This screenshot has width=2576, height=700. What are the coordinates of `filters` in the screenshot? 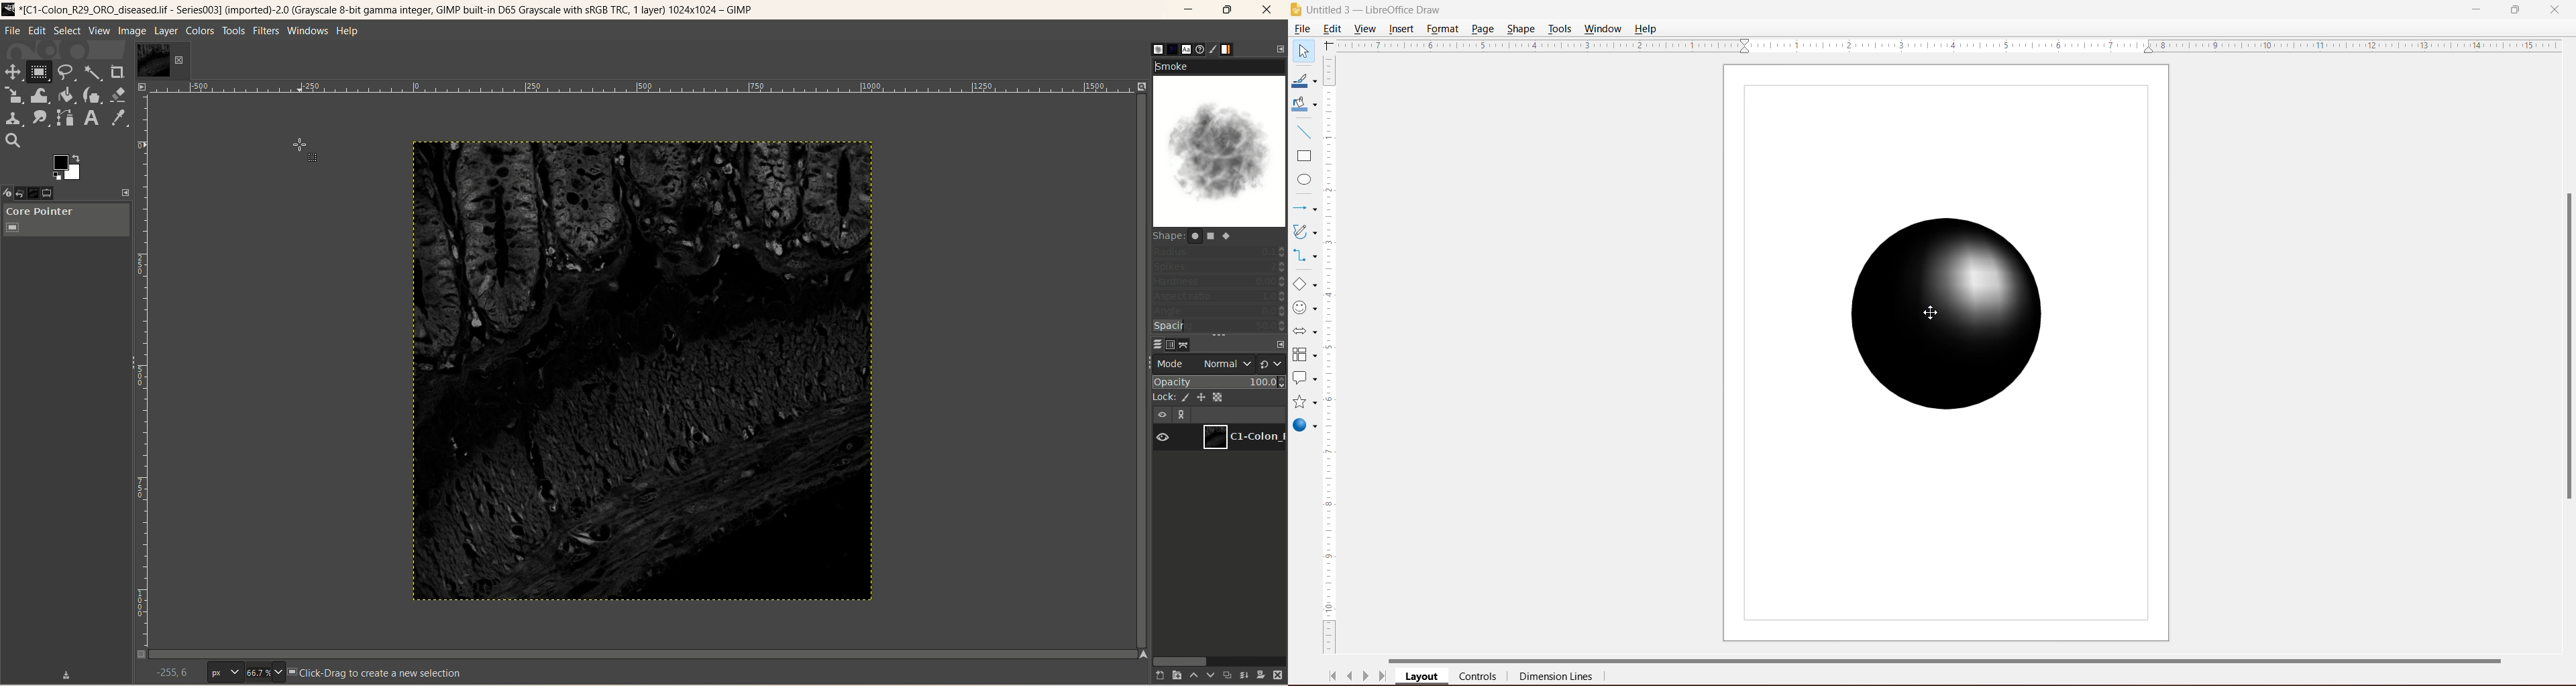 It's located at (266, 31).